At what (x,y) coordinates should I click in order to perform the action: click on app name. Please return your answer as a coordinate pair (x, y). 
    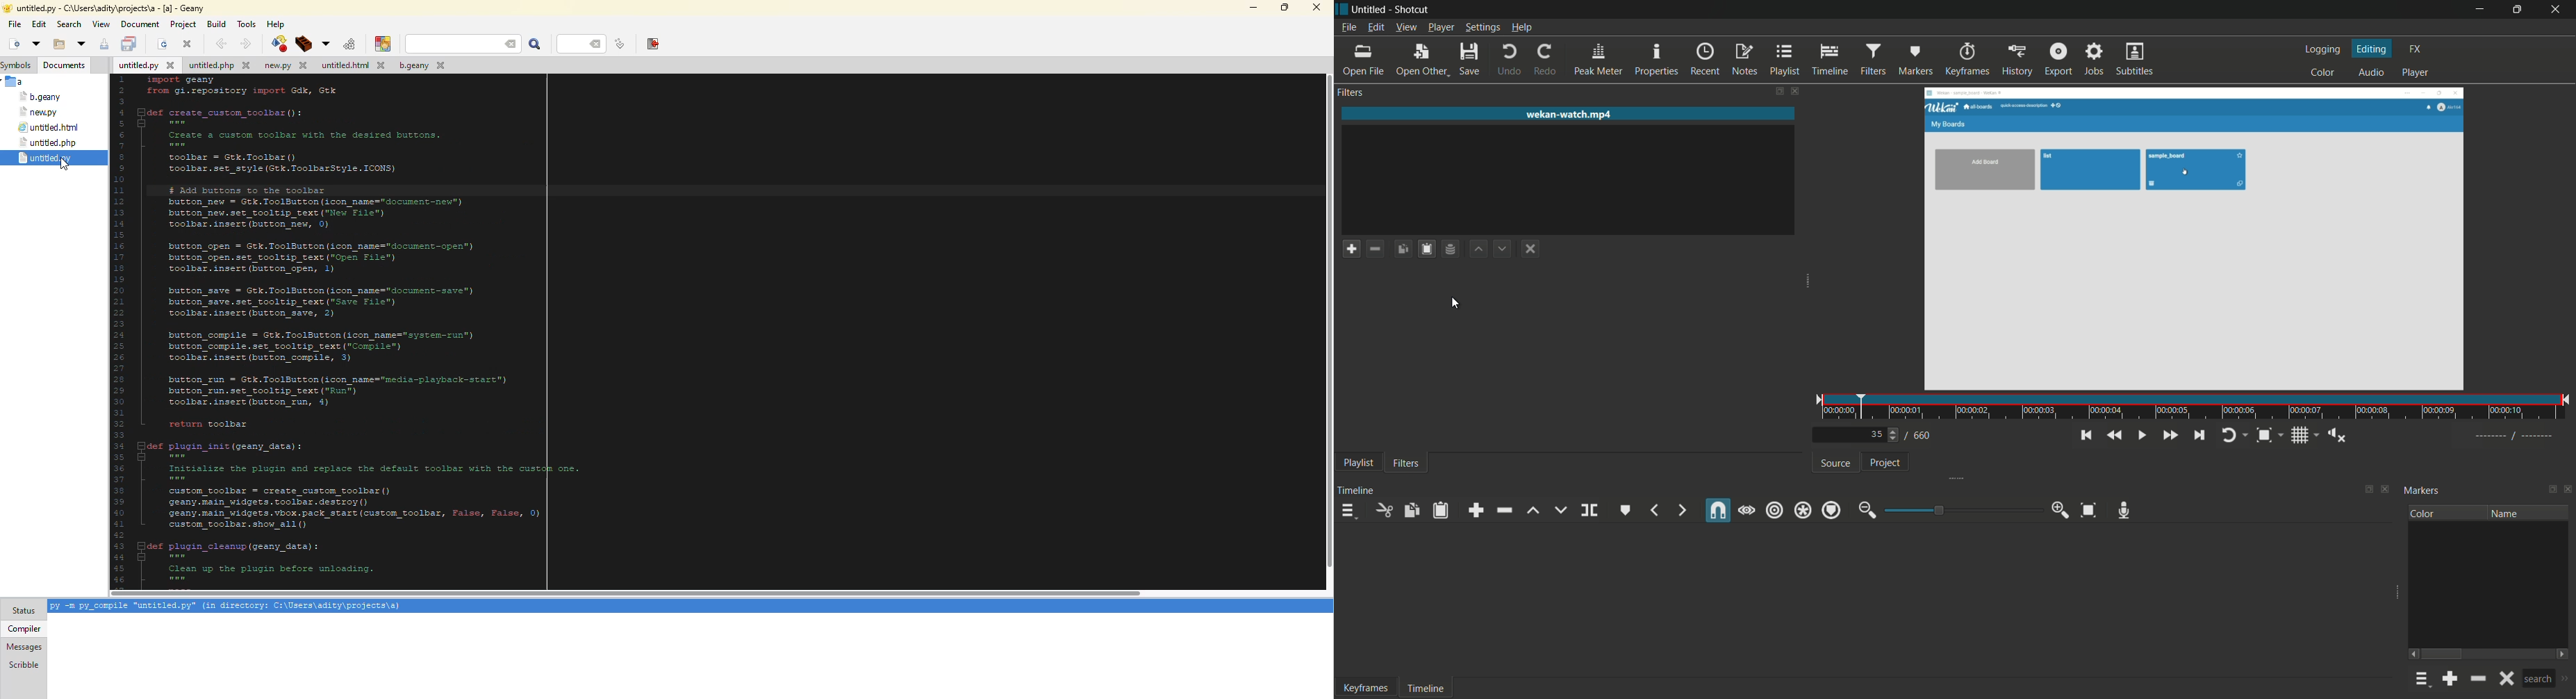
    Looking at the image, I should click on (1413, 10).